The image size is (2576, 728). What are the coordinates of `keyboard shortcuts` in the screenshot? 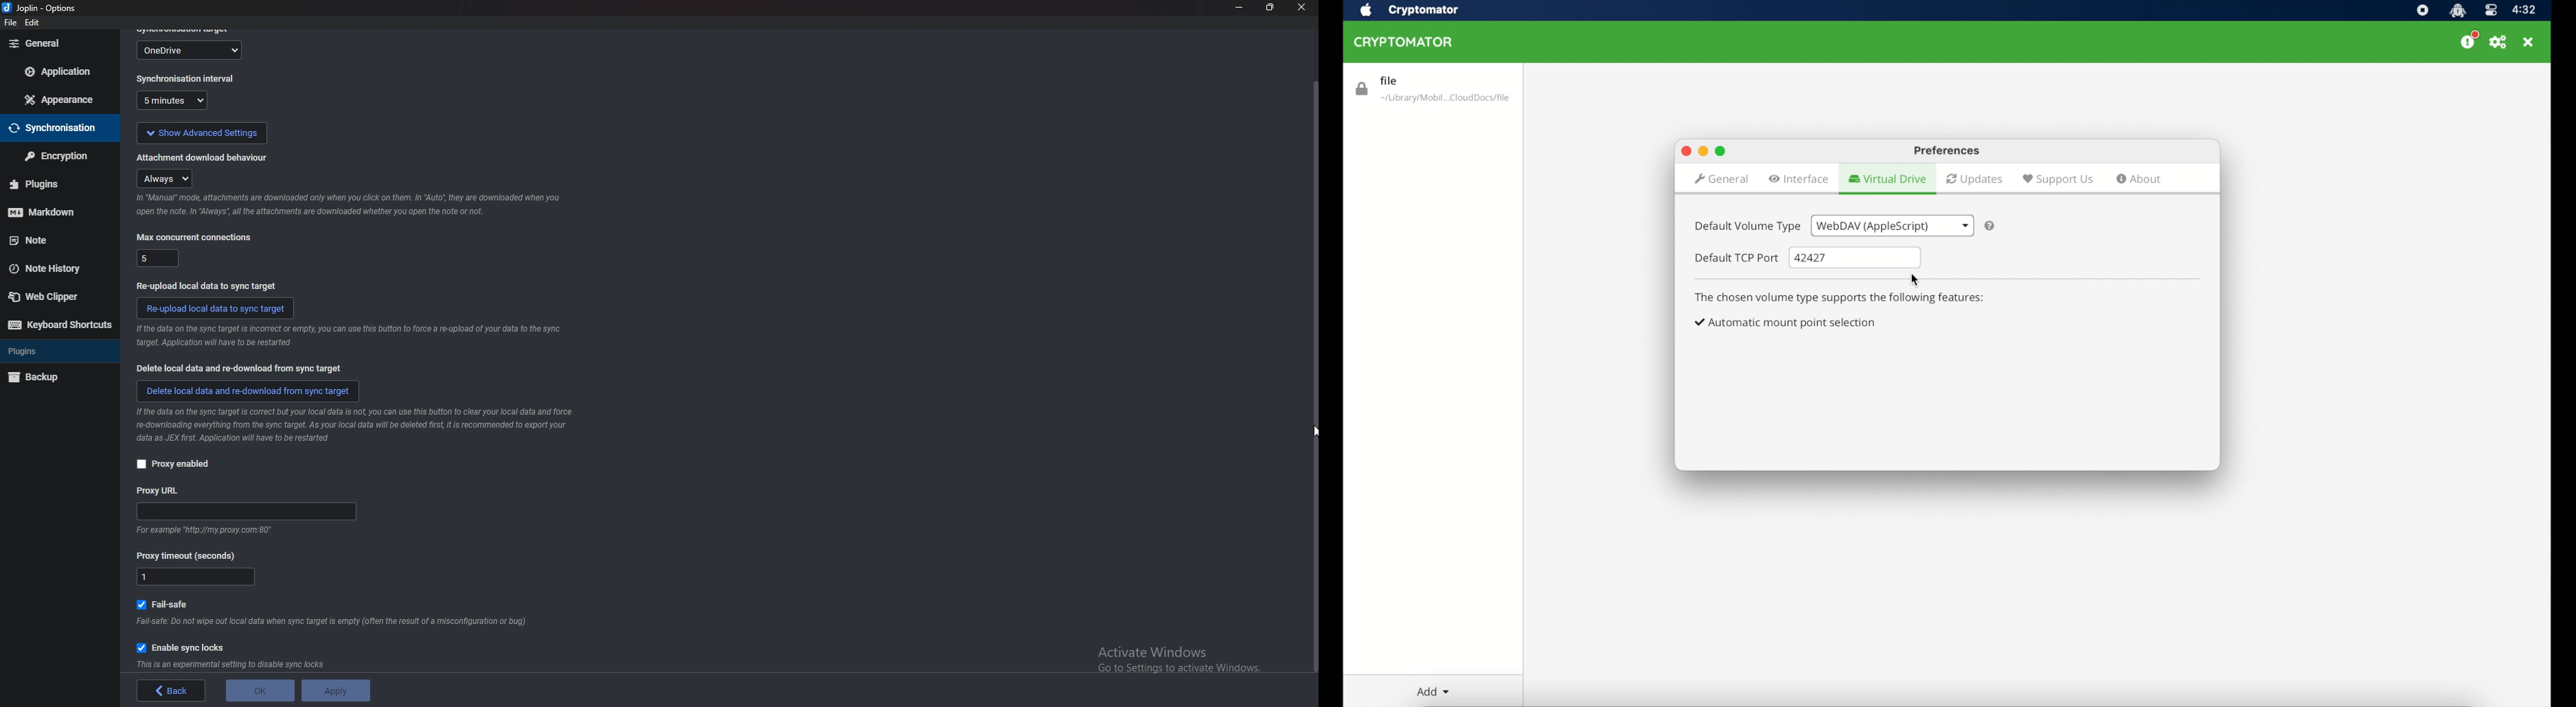 It's located at (59, 325).